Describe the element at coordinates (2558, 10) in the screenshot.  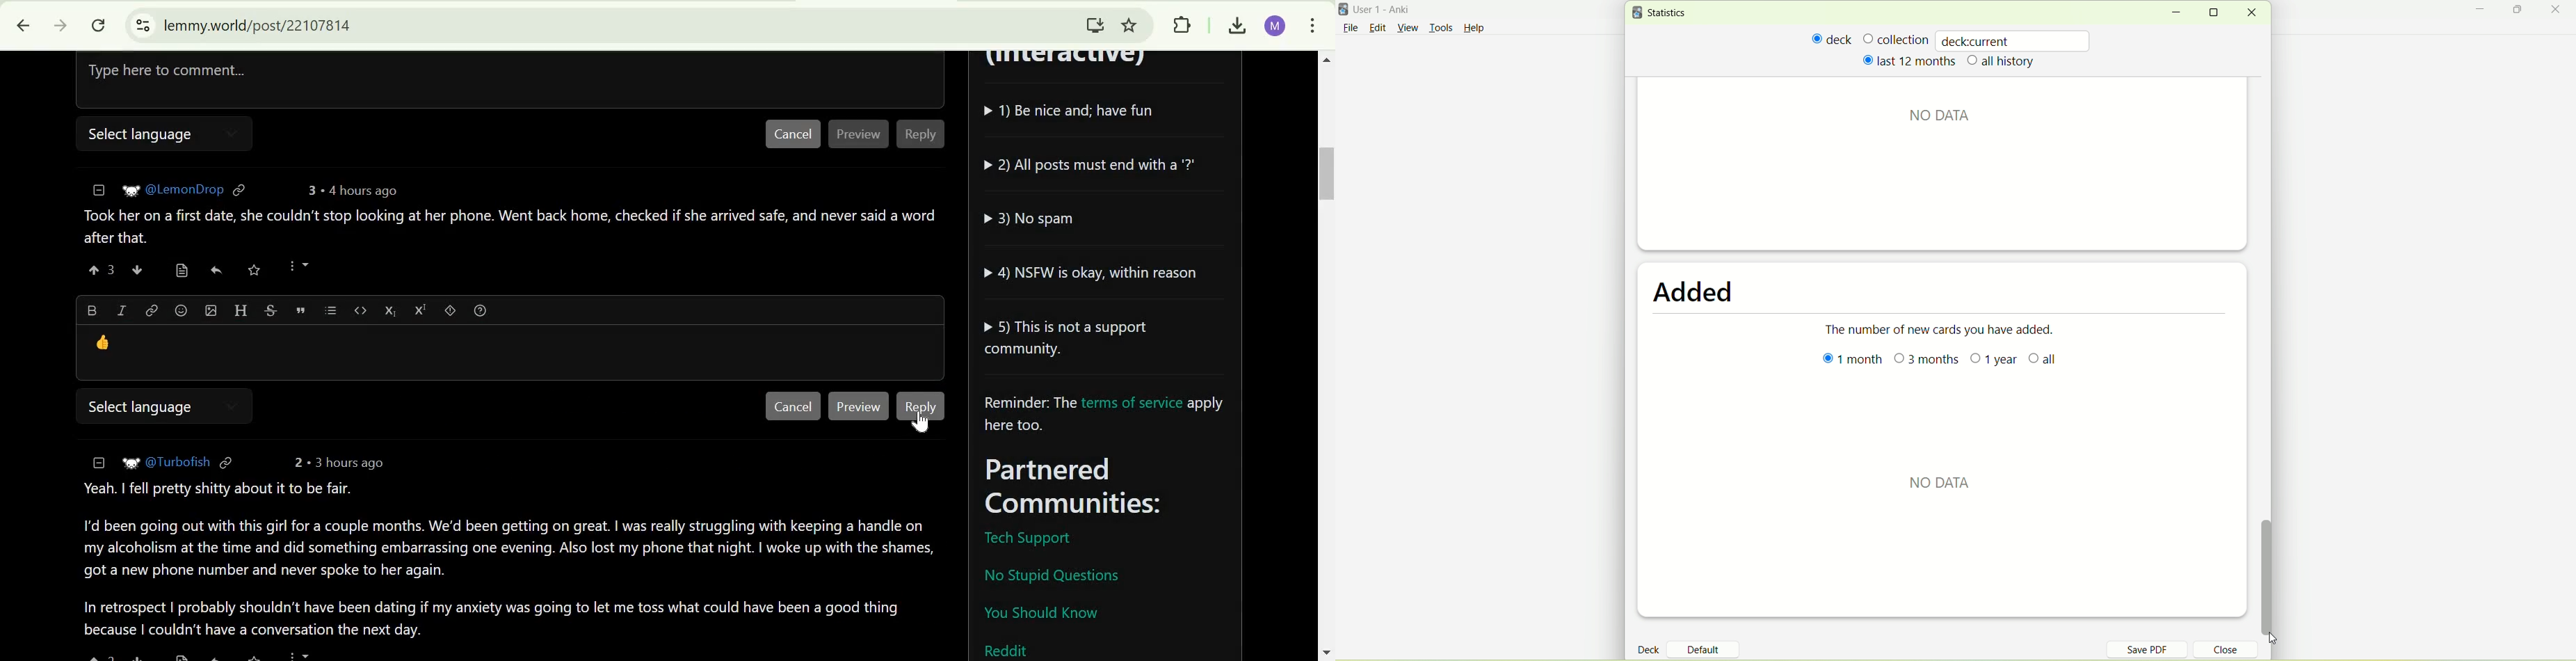
I see `close` at that location.